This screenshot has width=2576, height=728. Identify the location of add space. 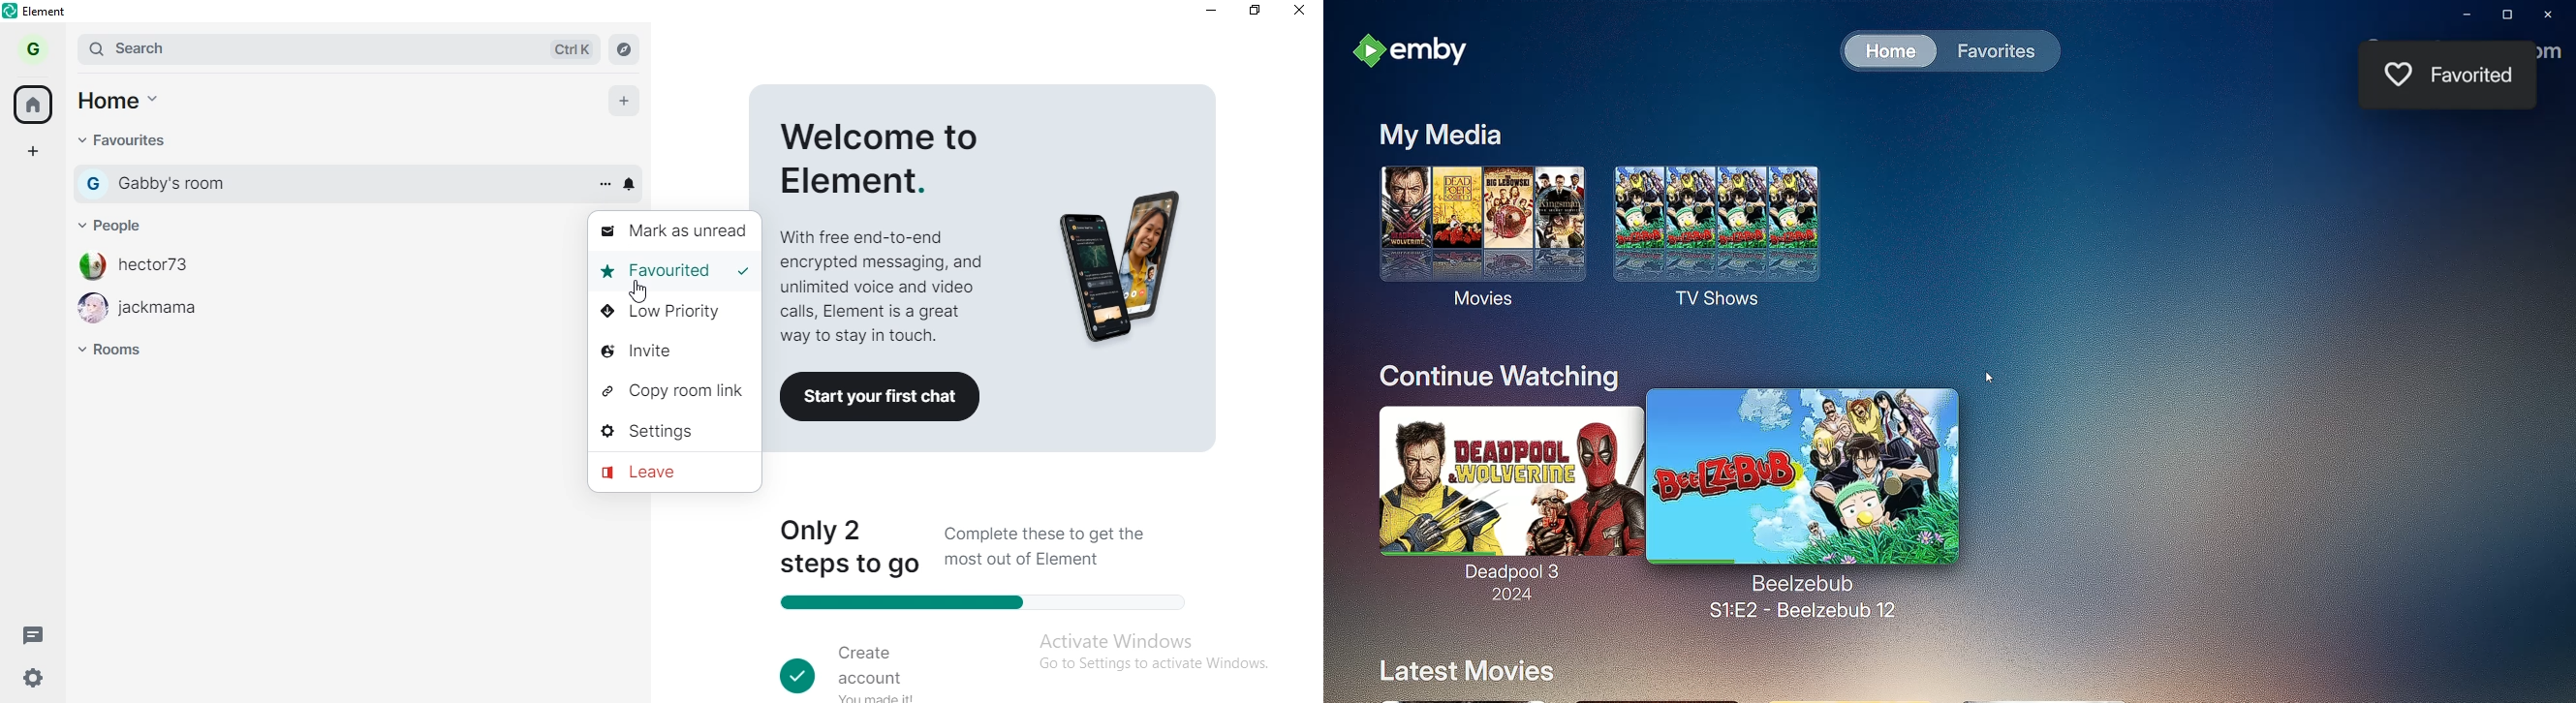
(38, 155).